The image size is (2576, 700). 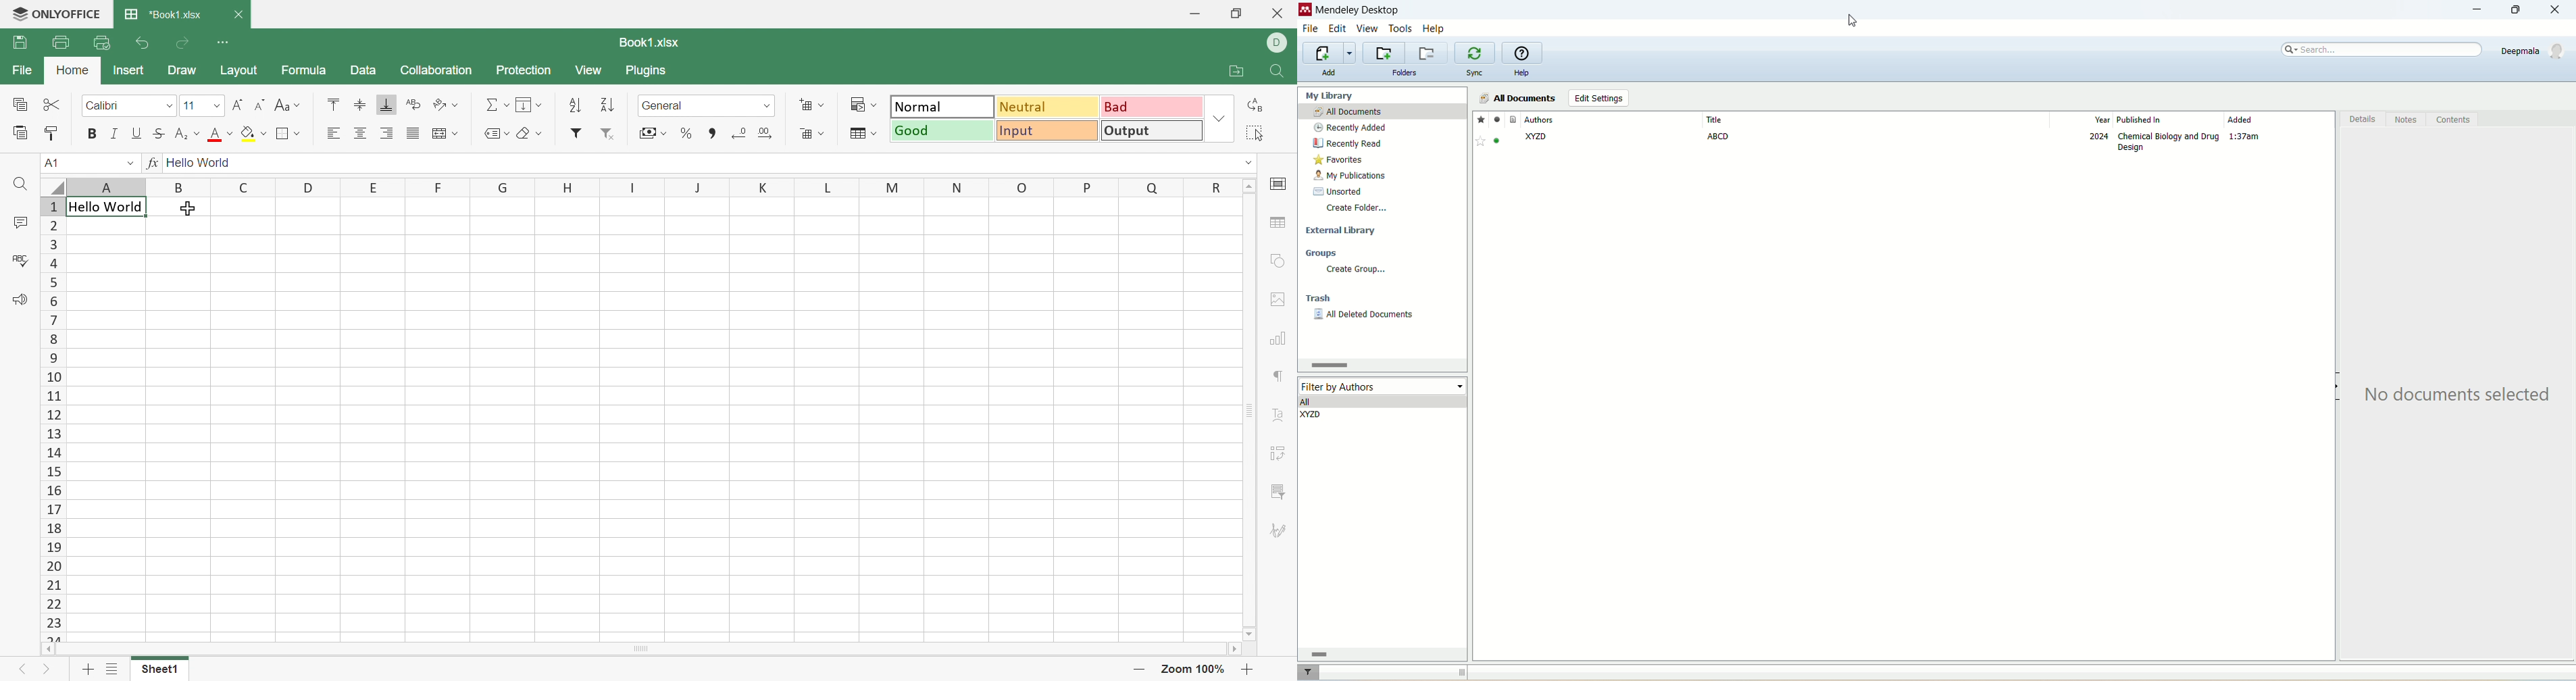 What do you see at coordinates (2096, 137) in the screenshot?
I see `2024` at bounding box center [2096, 137].